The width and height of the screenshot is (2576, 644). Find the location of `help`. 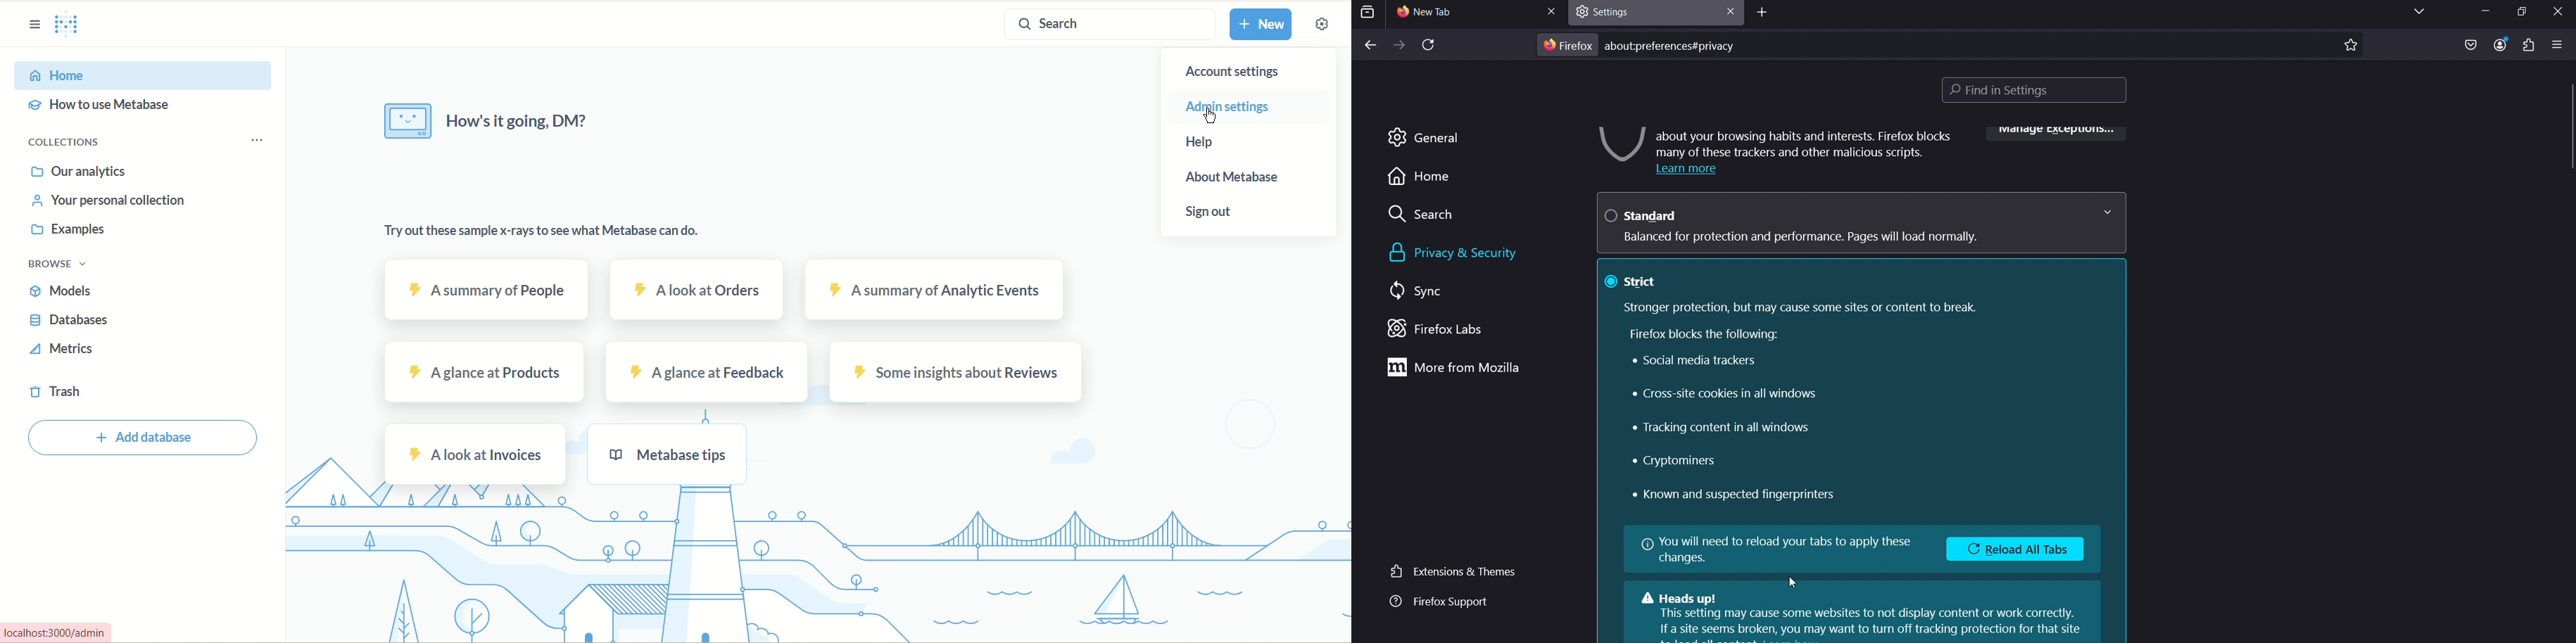

help is located at coordinates (1196, 142).